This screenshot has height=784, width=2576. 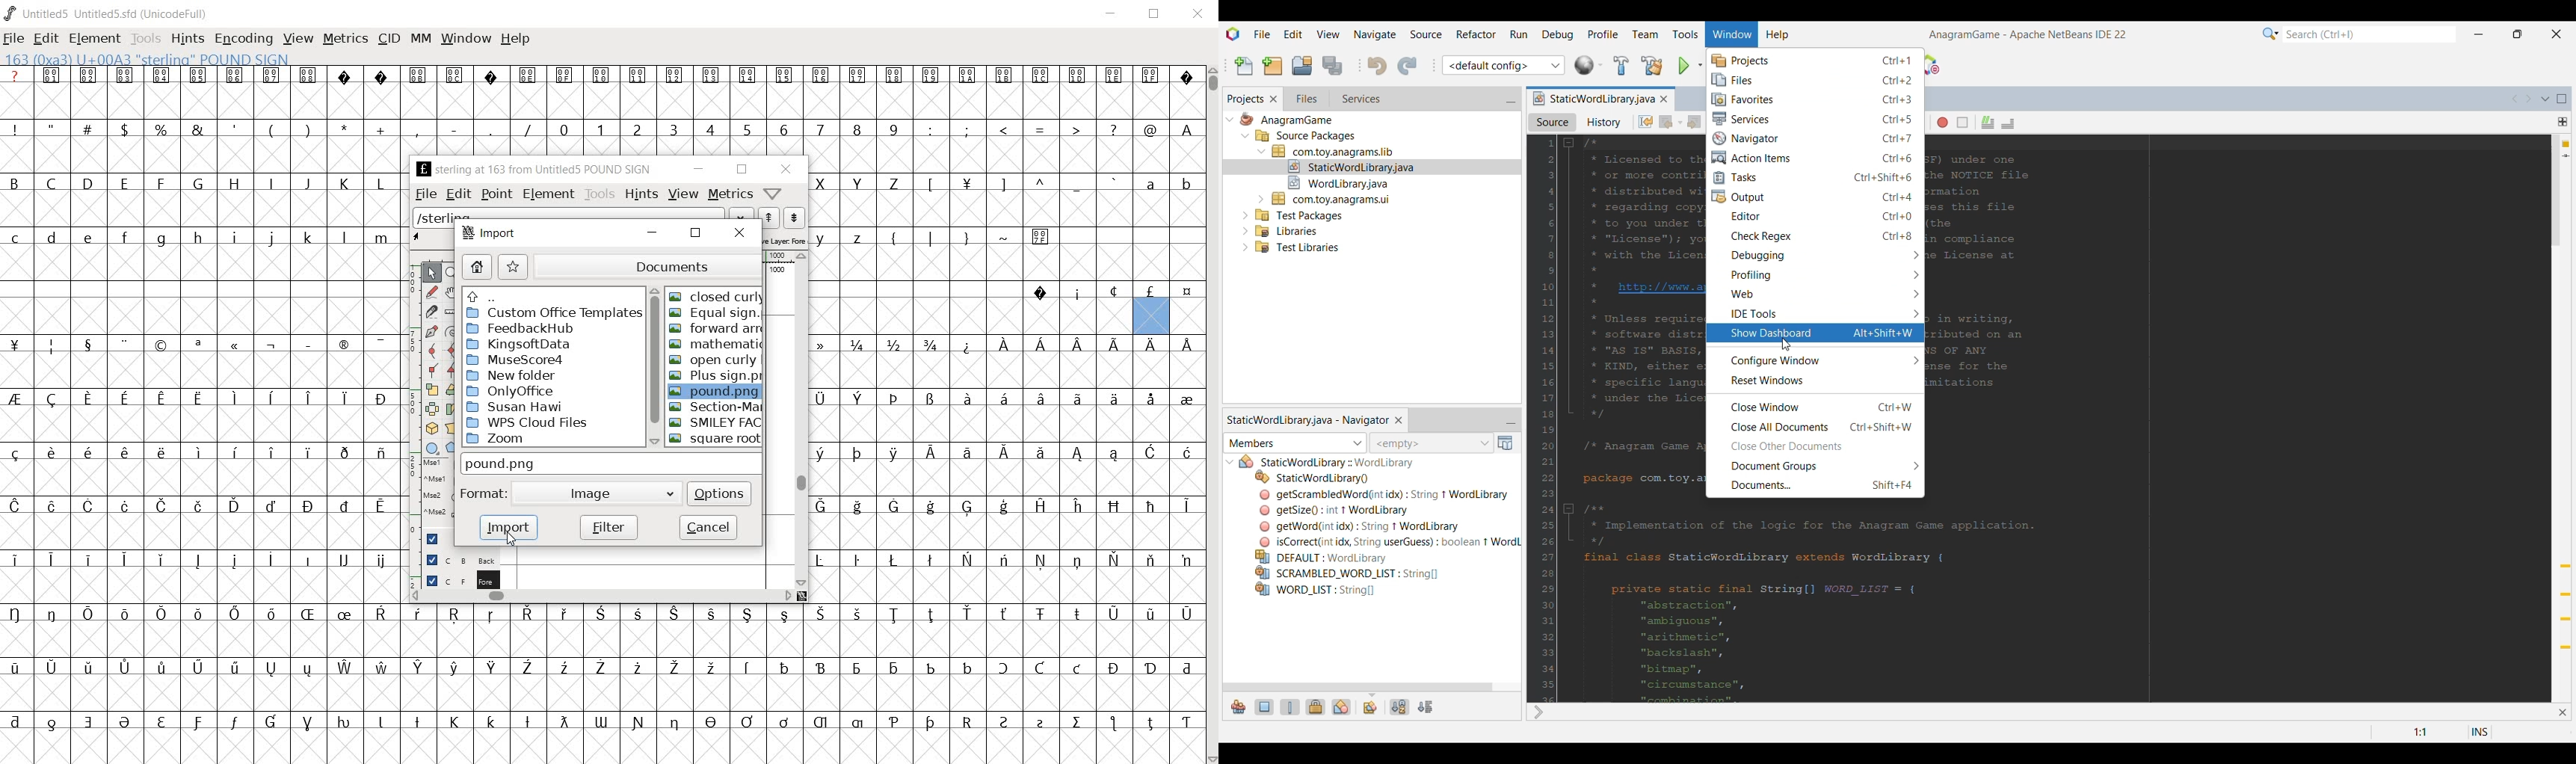 I want to click on Symbol, so click(x=1150, y=345).